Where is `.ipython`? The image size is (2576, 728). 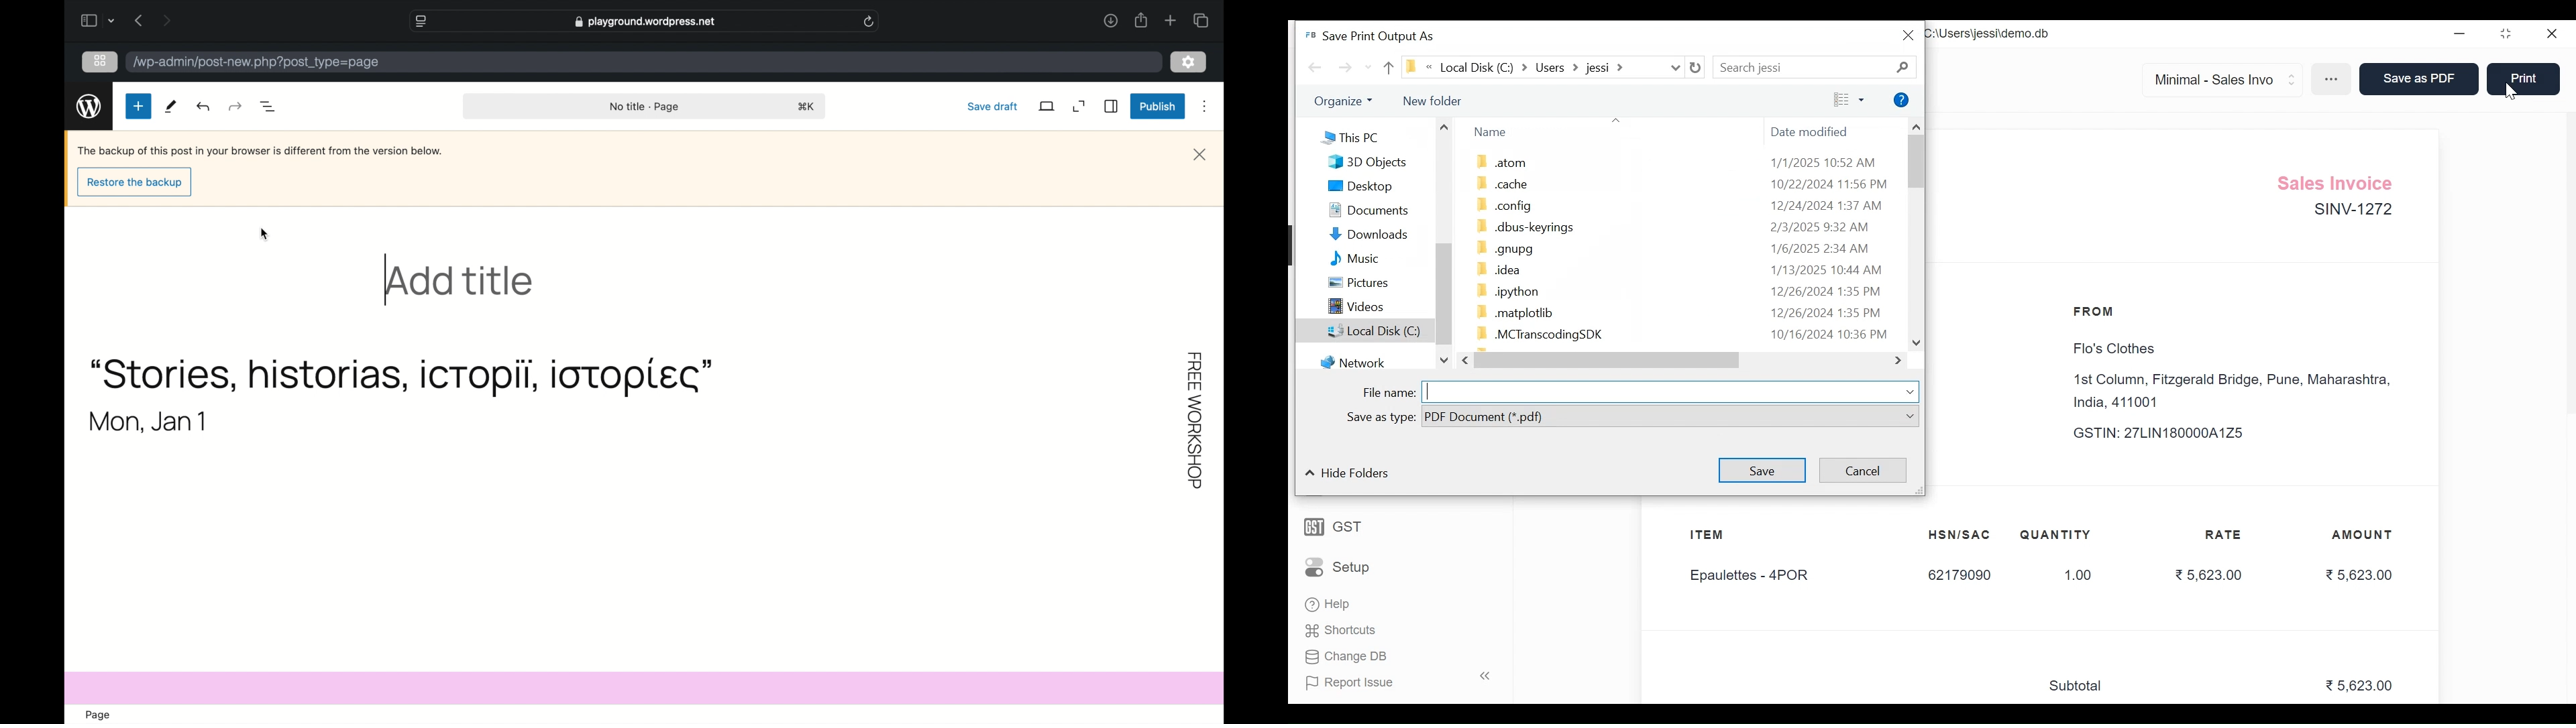
.ipython is located at coordinates (1514, 291).